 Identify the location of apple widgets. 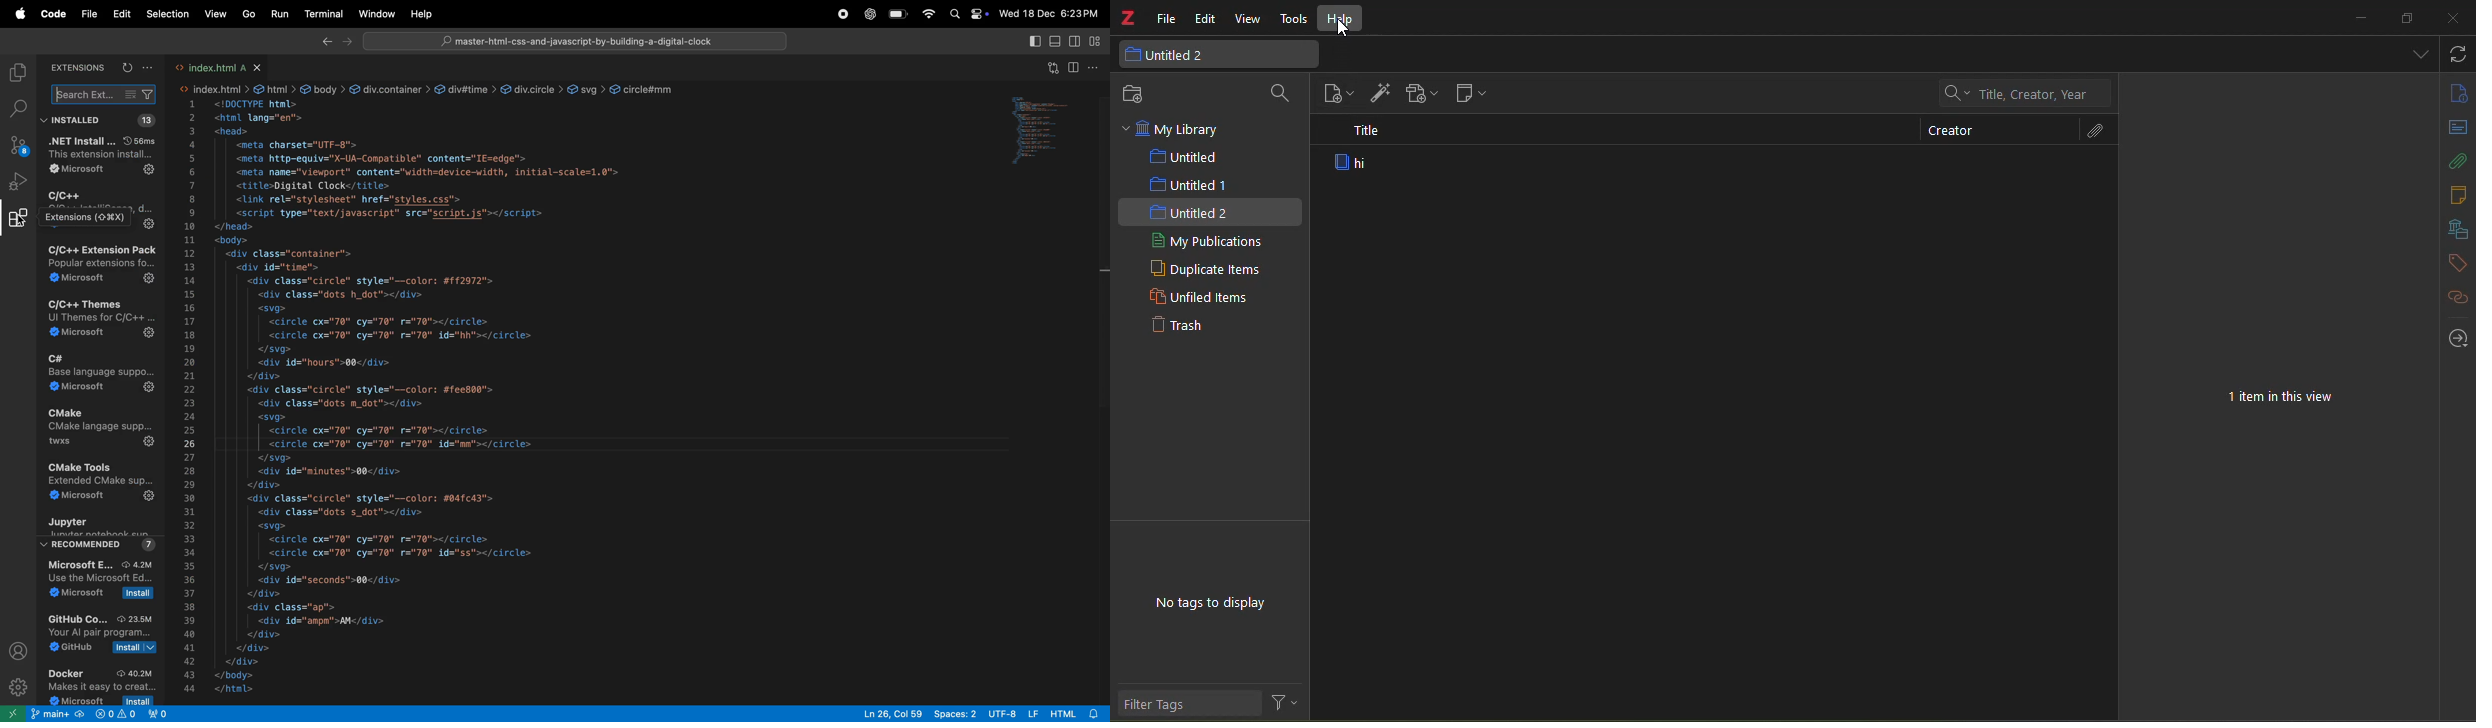
(968, 14).